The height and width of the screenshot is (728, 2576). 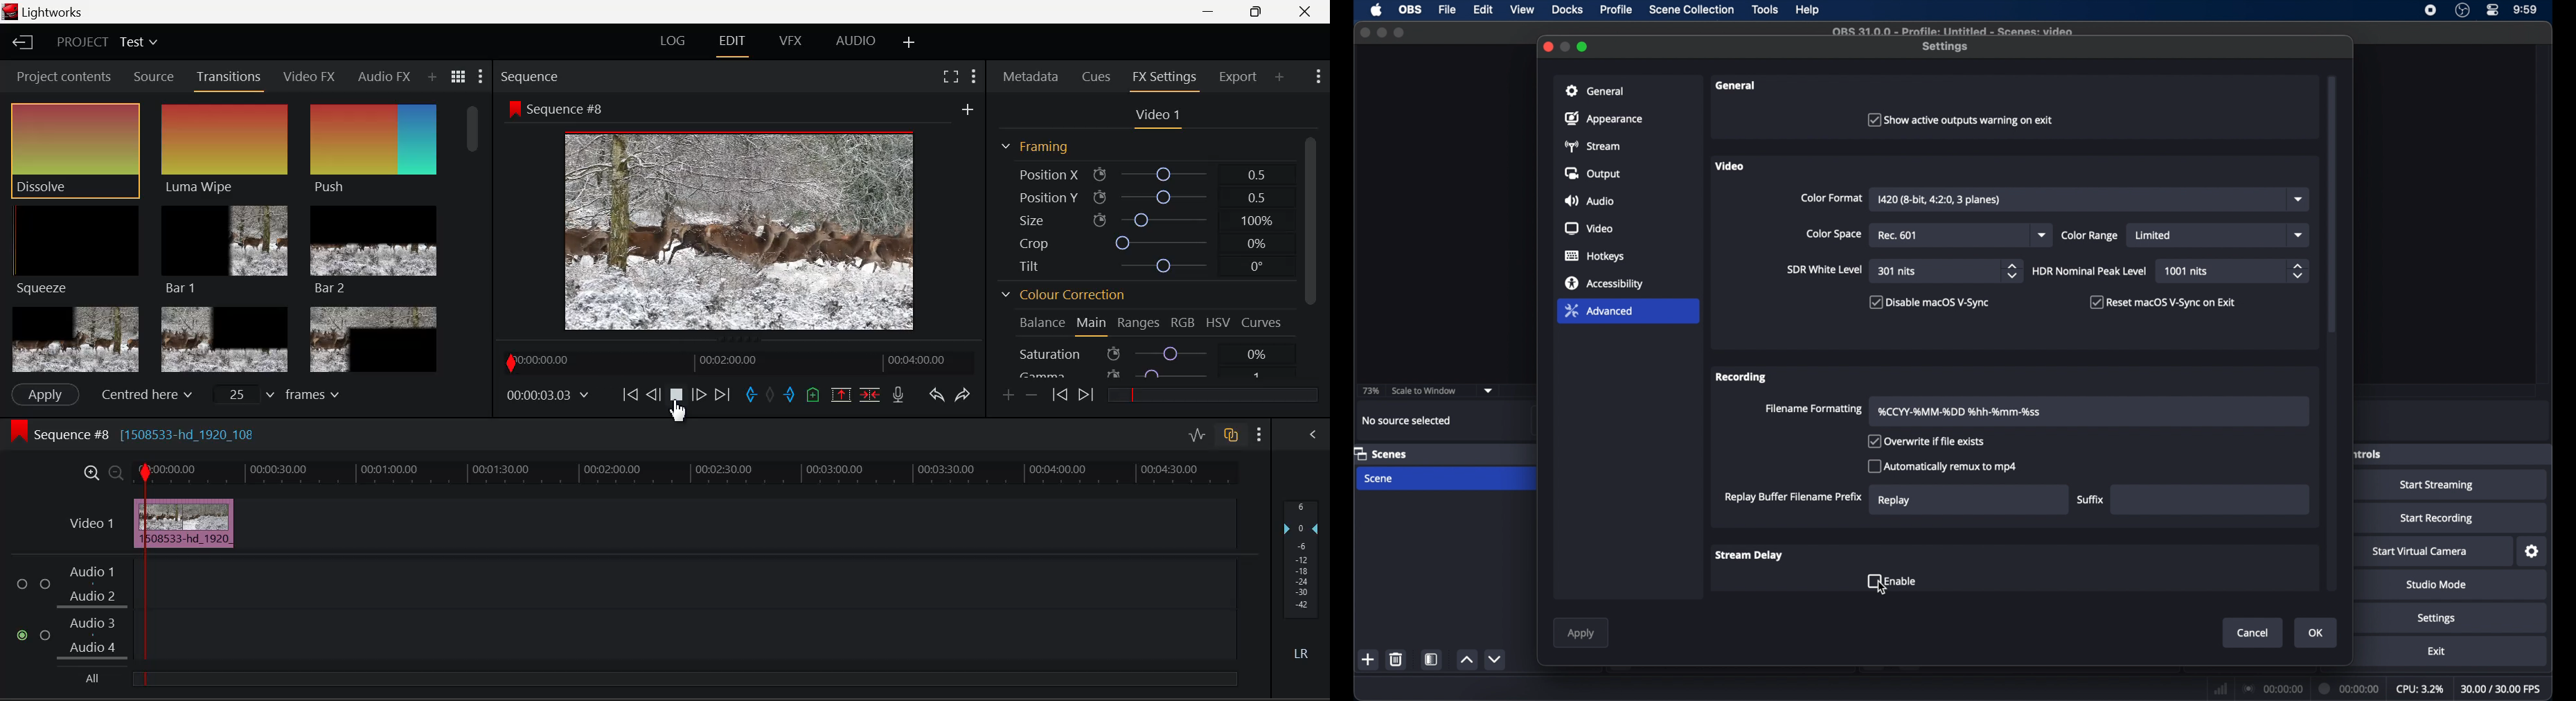 I want to click on view, so click(x=1522, y=10).